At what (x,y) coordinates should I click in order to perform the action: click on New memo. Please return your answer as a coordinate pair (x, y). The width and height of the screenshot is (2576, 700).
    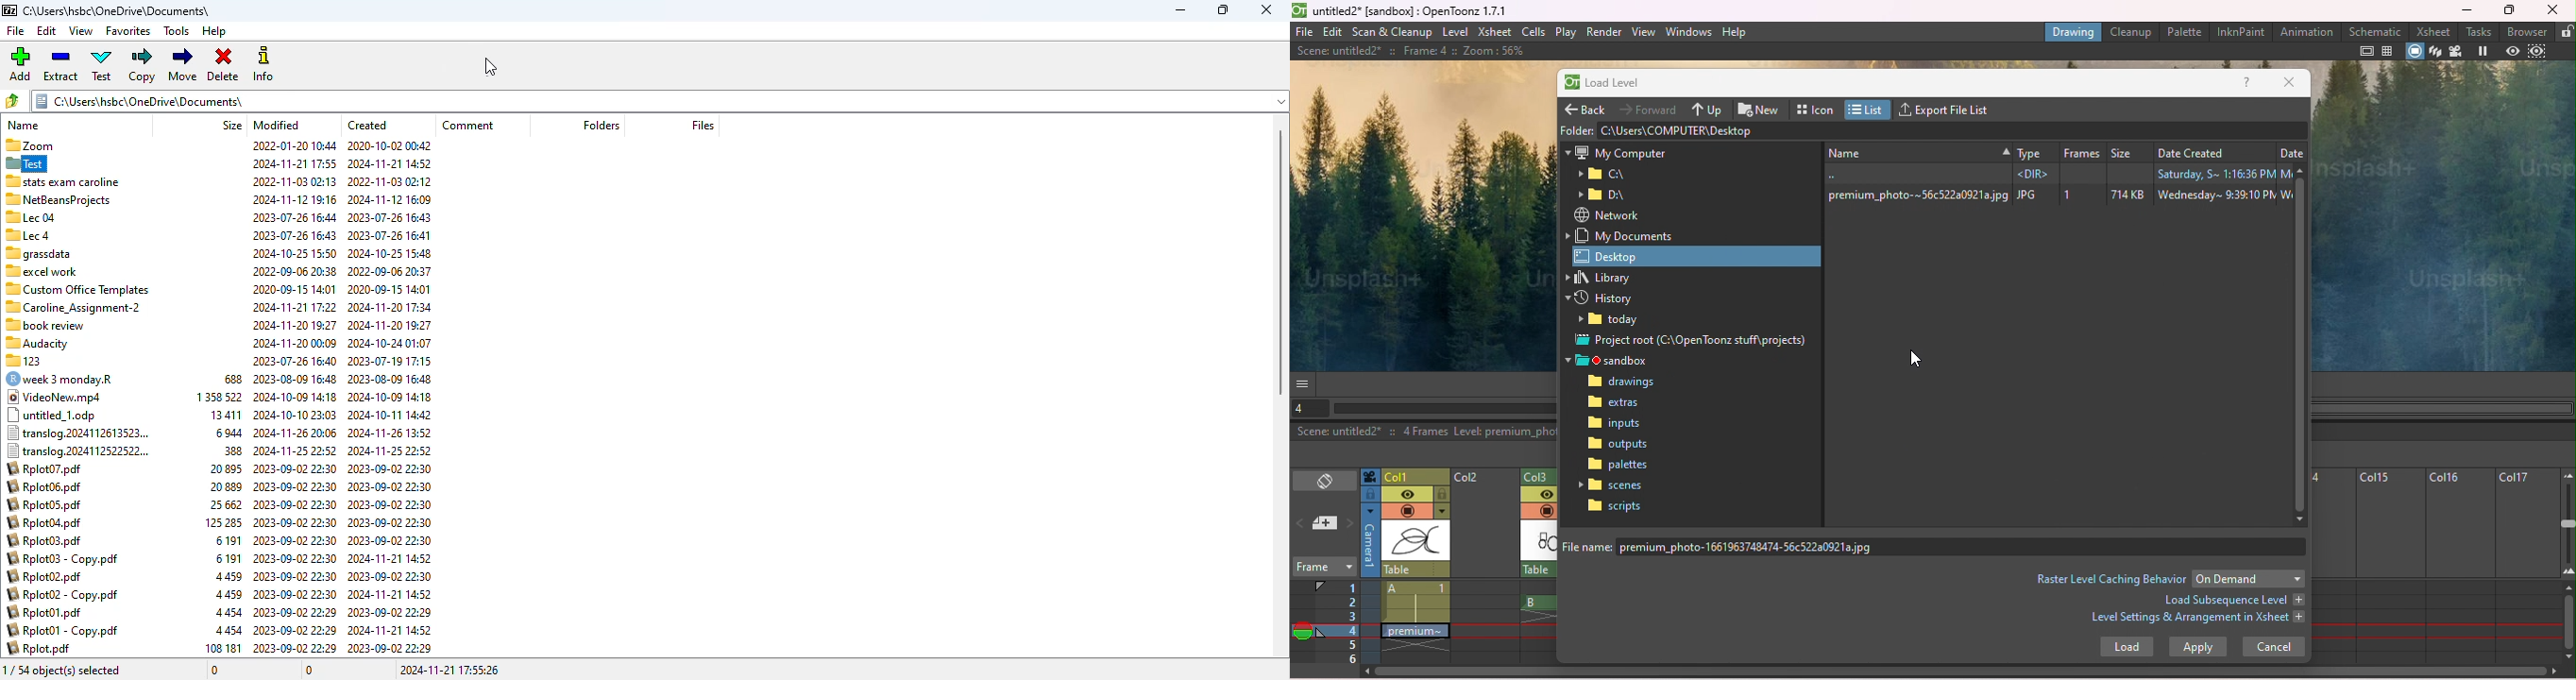
    Looking at the image, I should click on (1326, 525).